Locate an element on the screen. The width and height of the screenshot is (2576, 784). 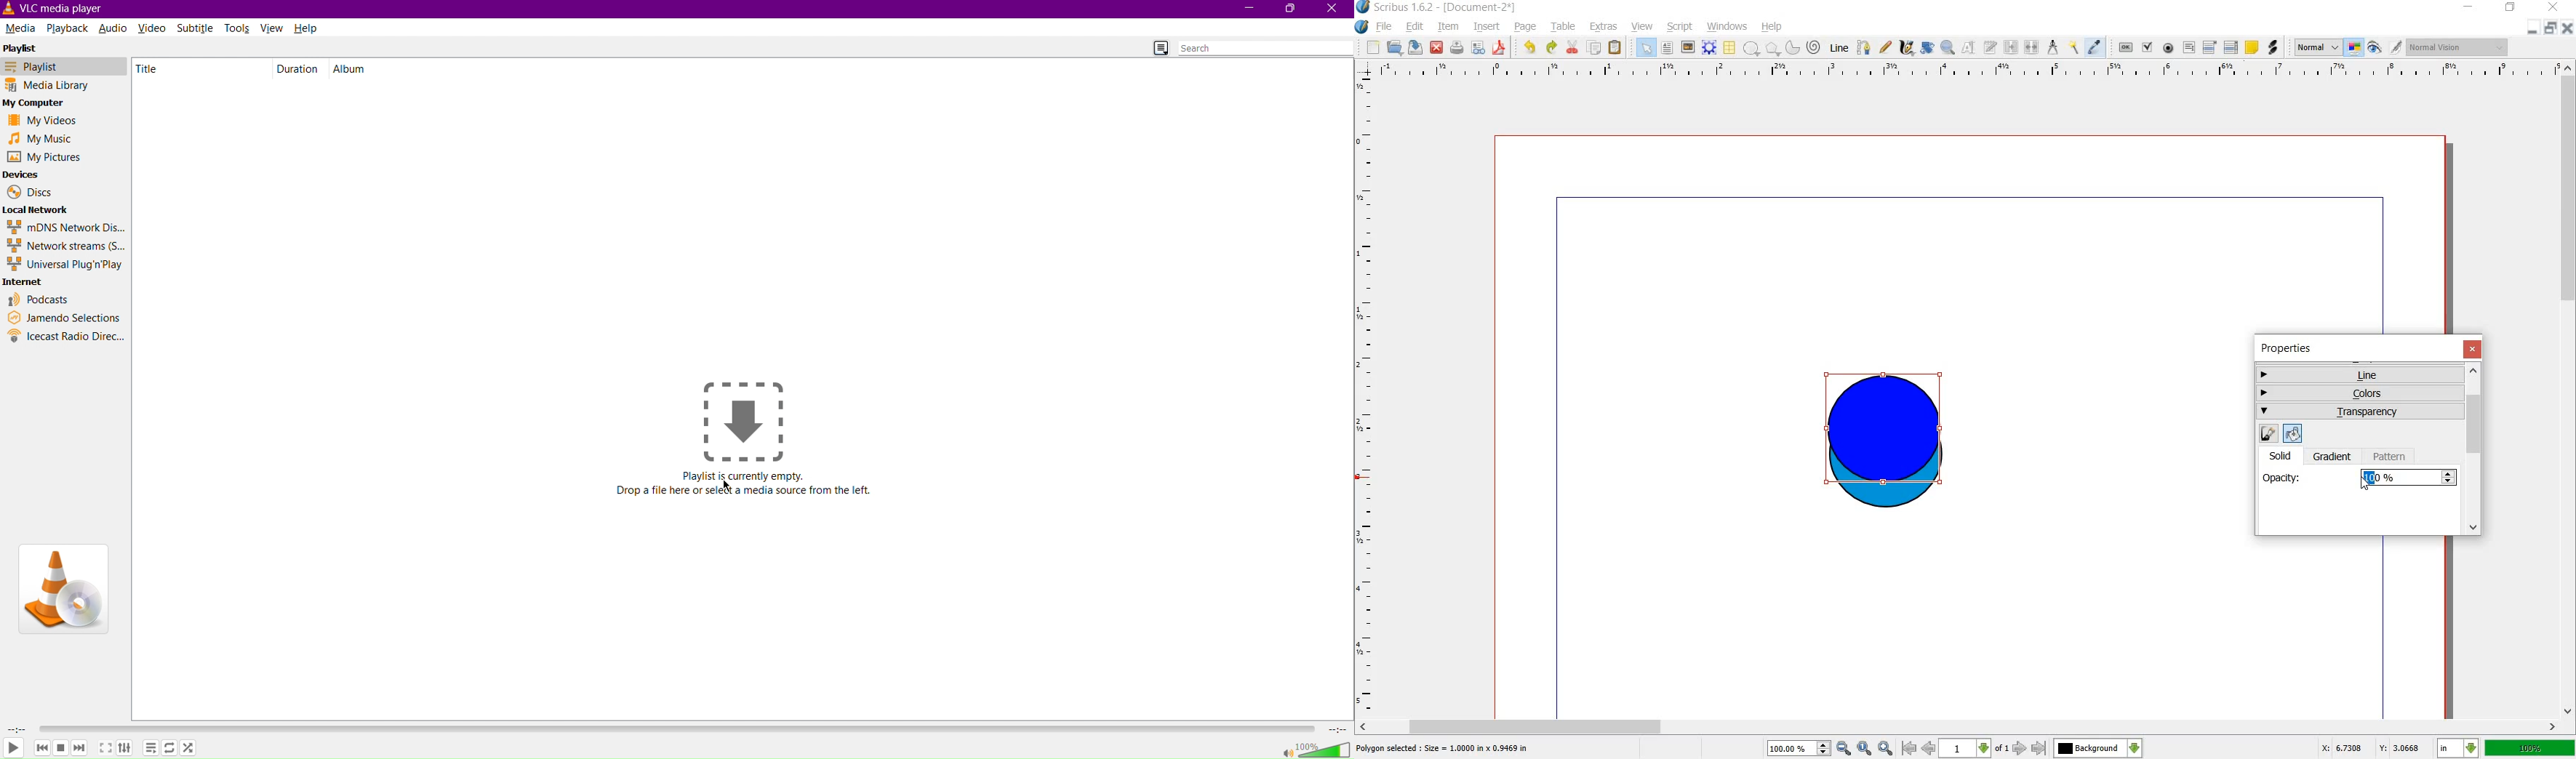
freehand line is located at coordinates (1887, 47).